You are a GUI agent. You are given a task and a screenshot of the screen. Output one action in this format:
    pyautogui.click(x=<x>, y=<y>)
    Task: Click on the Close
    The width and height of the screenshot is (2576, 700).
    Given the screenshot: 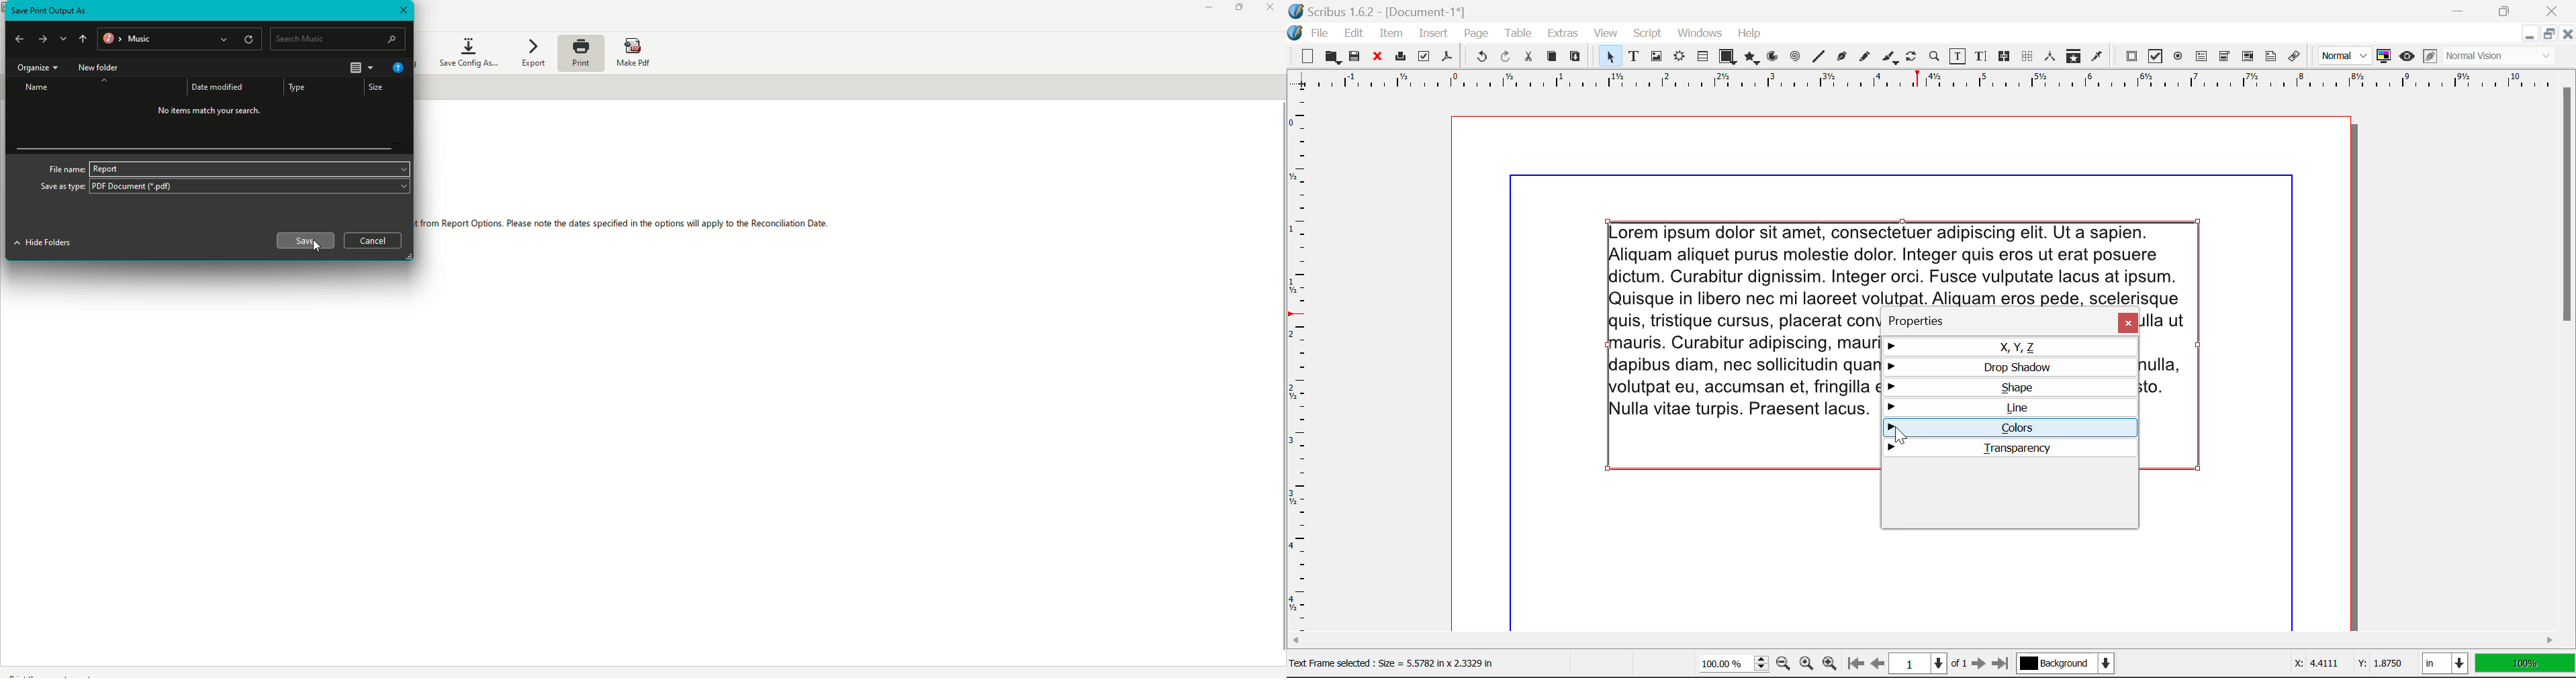 What is the action you would take?
    pyautogui.click(x=1269, y=8)
    